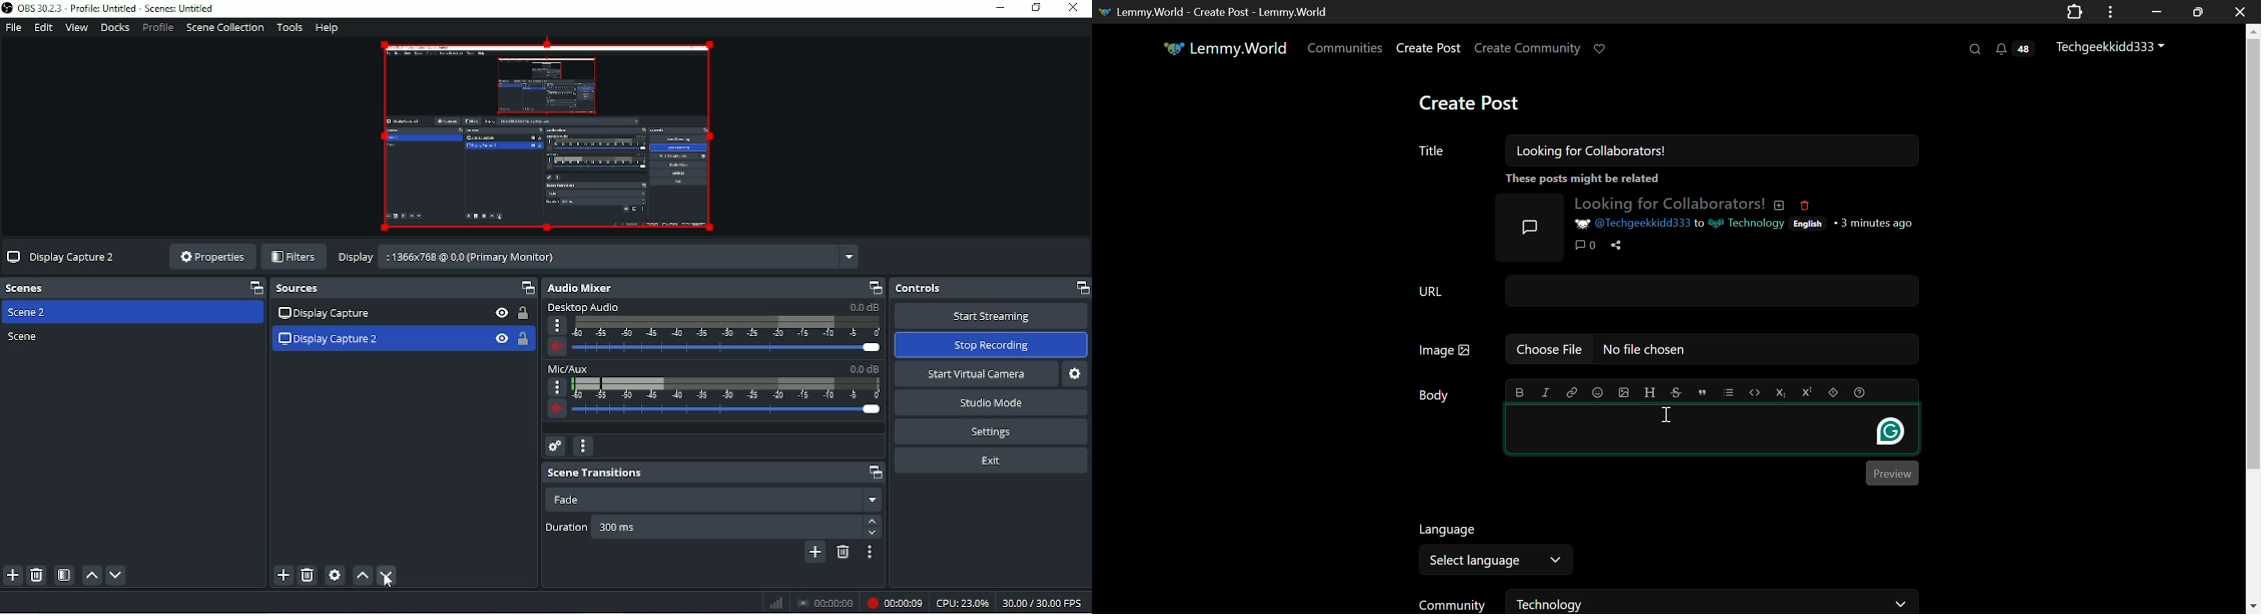 This screenshot has height=616, width=2268. Describe the element at coordinates (893, 602) in the screenshot. I see `Recording (00:00:09)` at that location.